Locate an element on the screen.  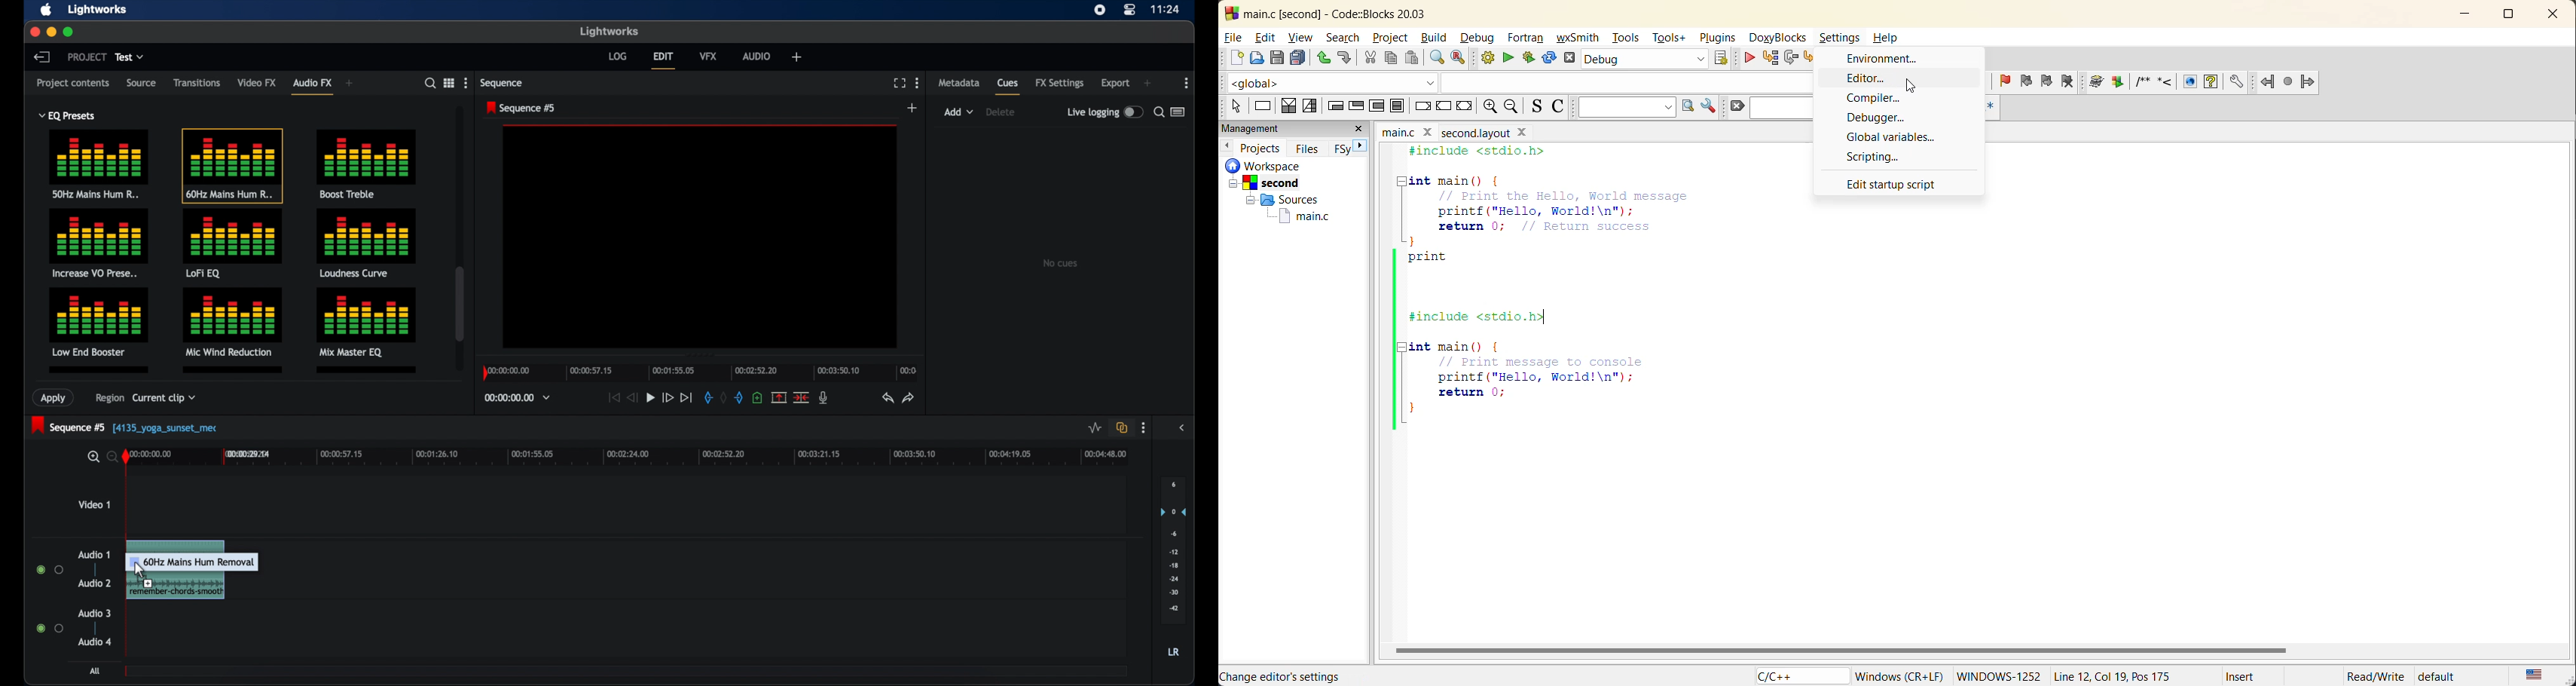
debugger is located at coordinates (1876, 117).